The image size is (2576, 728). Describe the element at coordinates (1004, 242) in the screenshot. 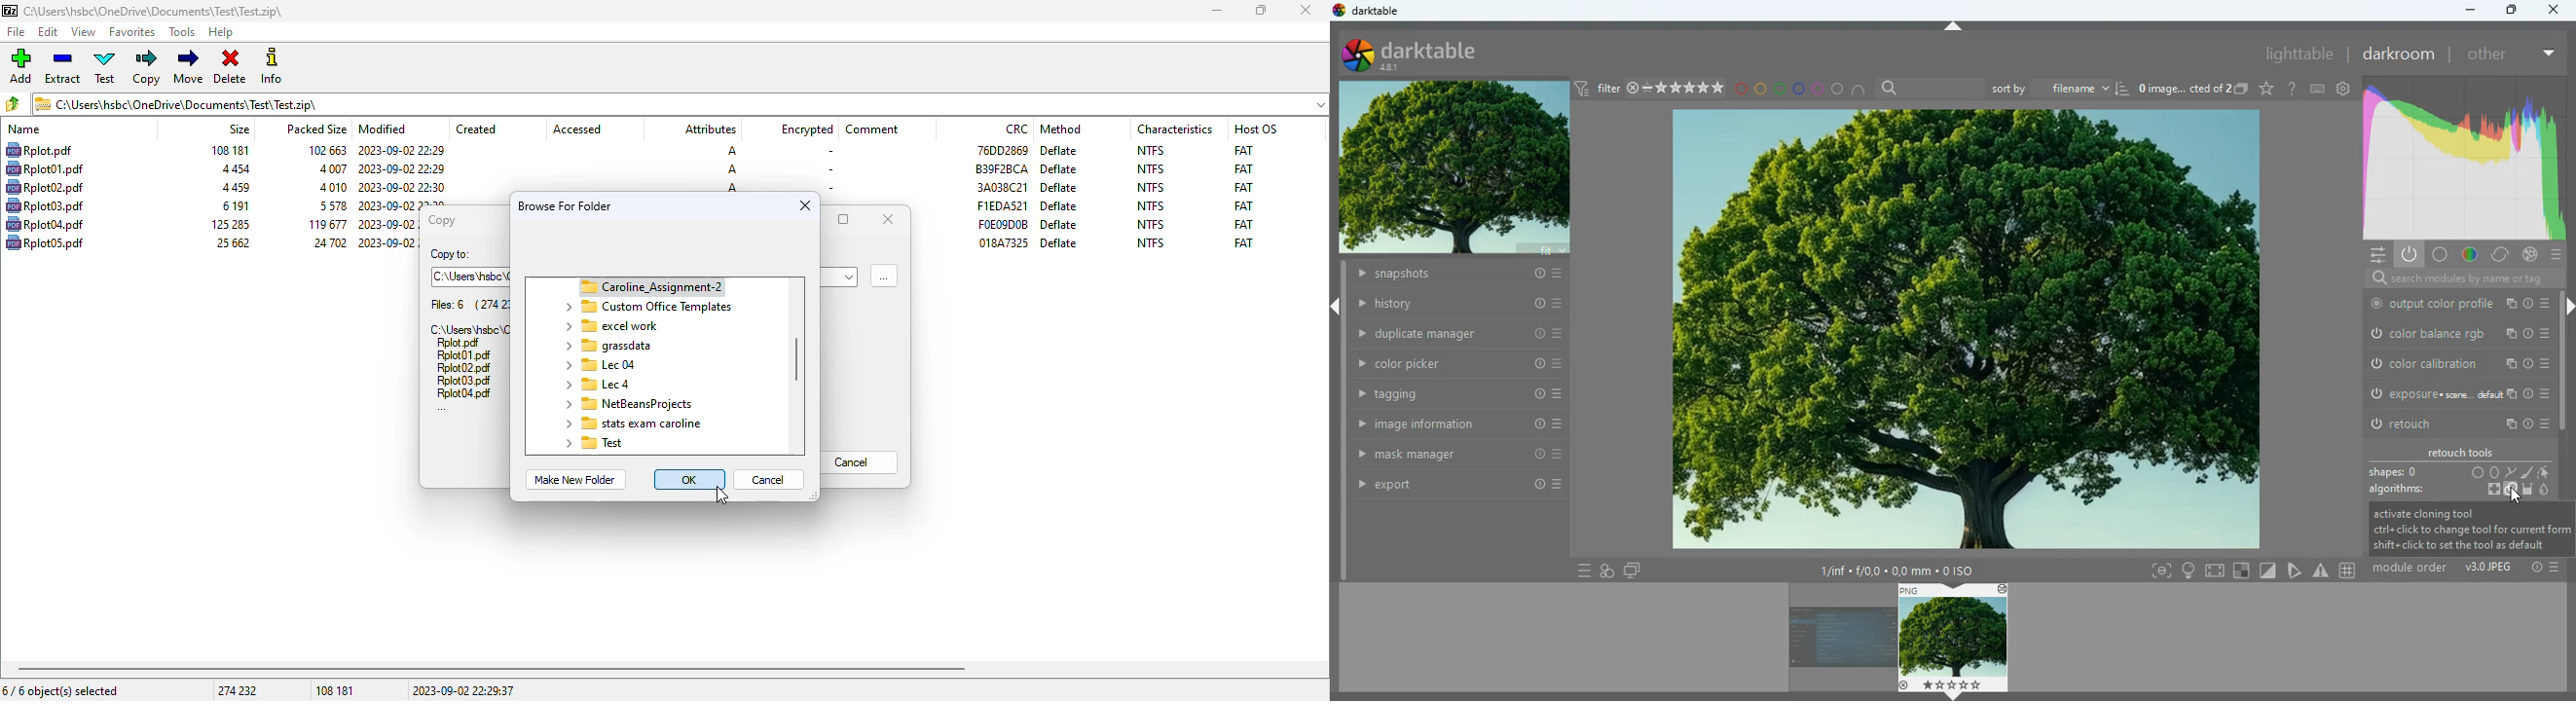

I see `CRC` at that location.